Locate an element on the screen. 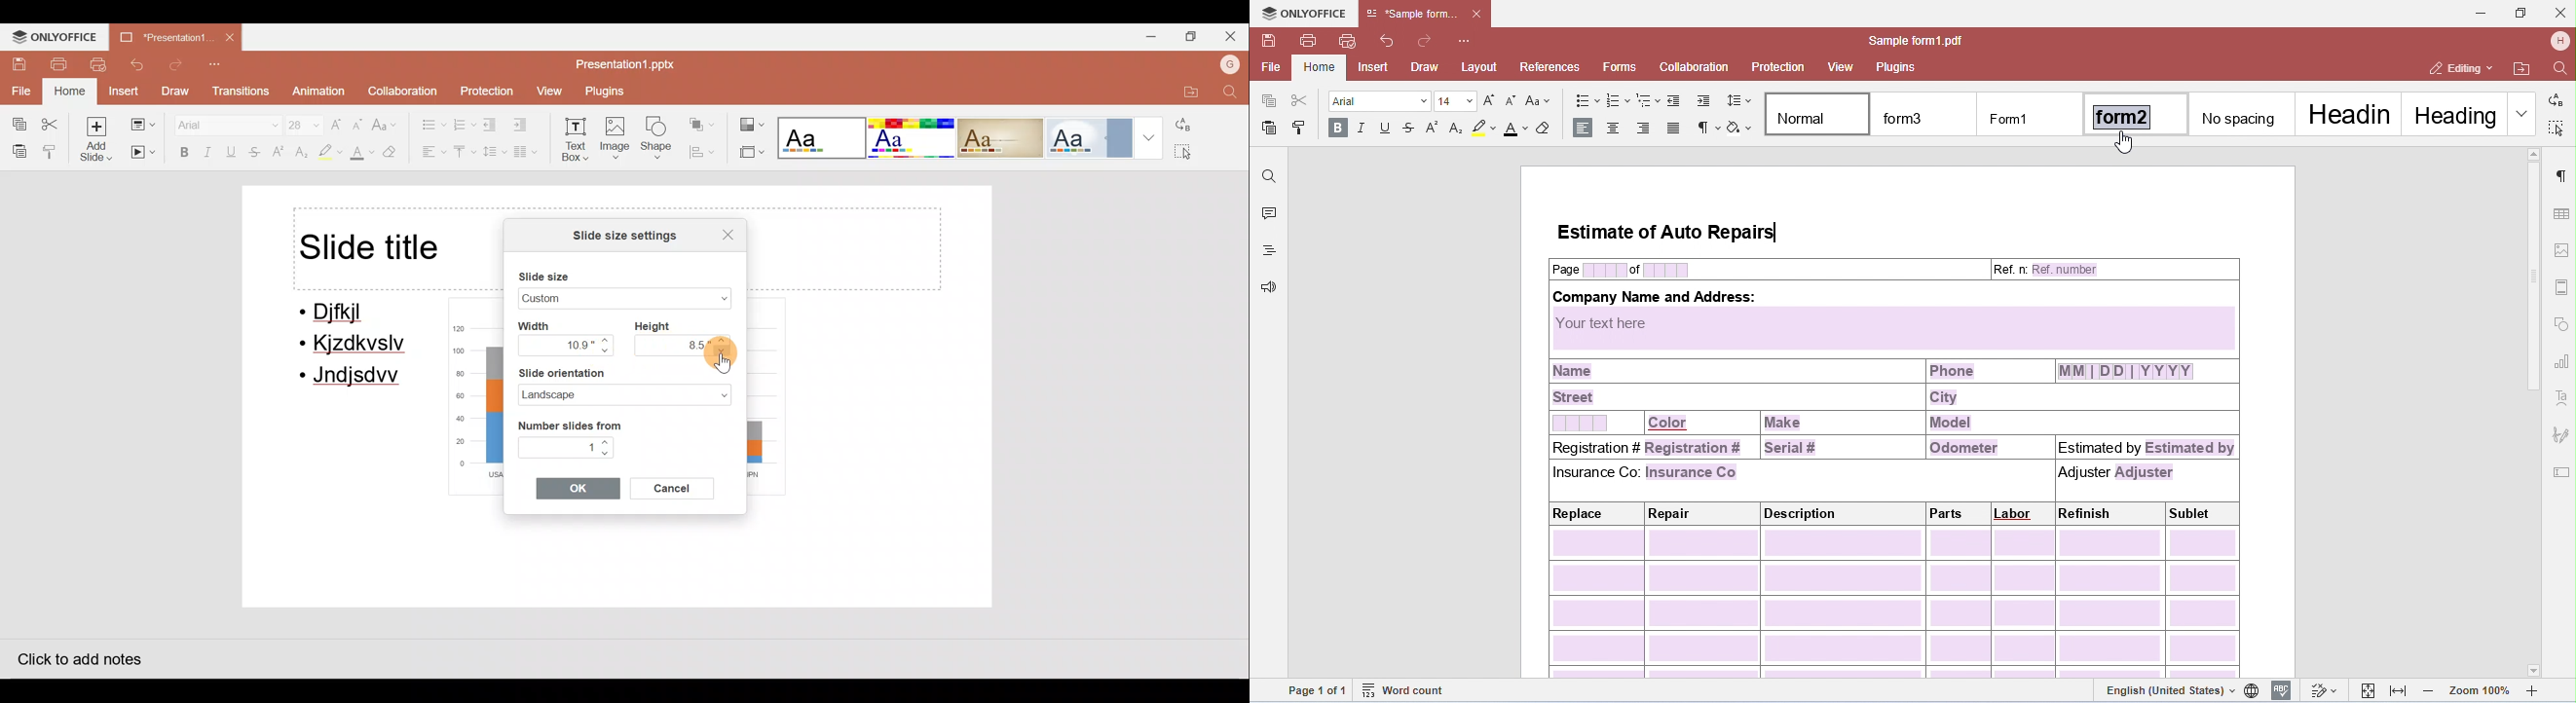 Image resolution: width=2576 pixels, height=728 pixels. Maximize is located at coordinates (1193, 36).